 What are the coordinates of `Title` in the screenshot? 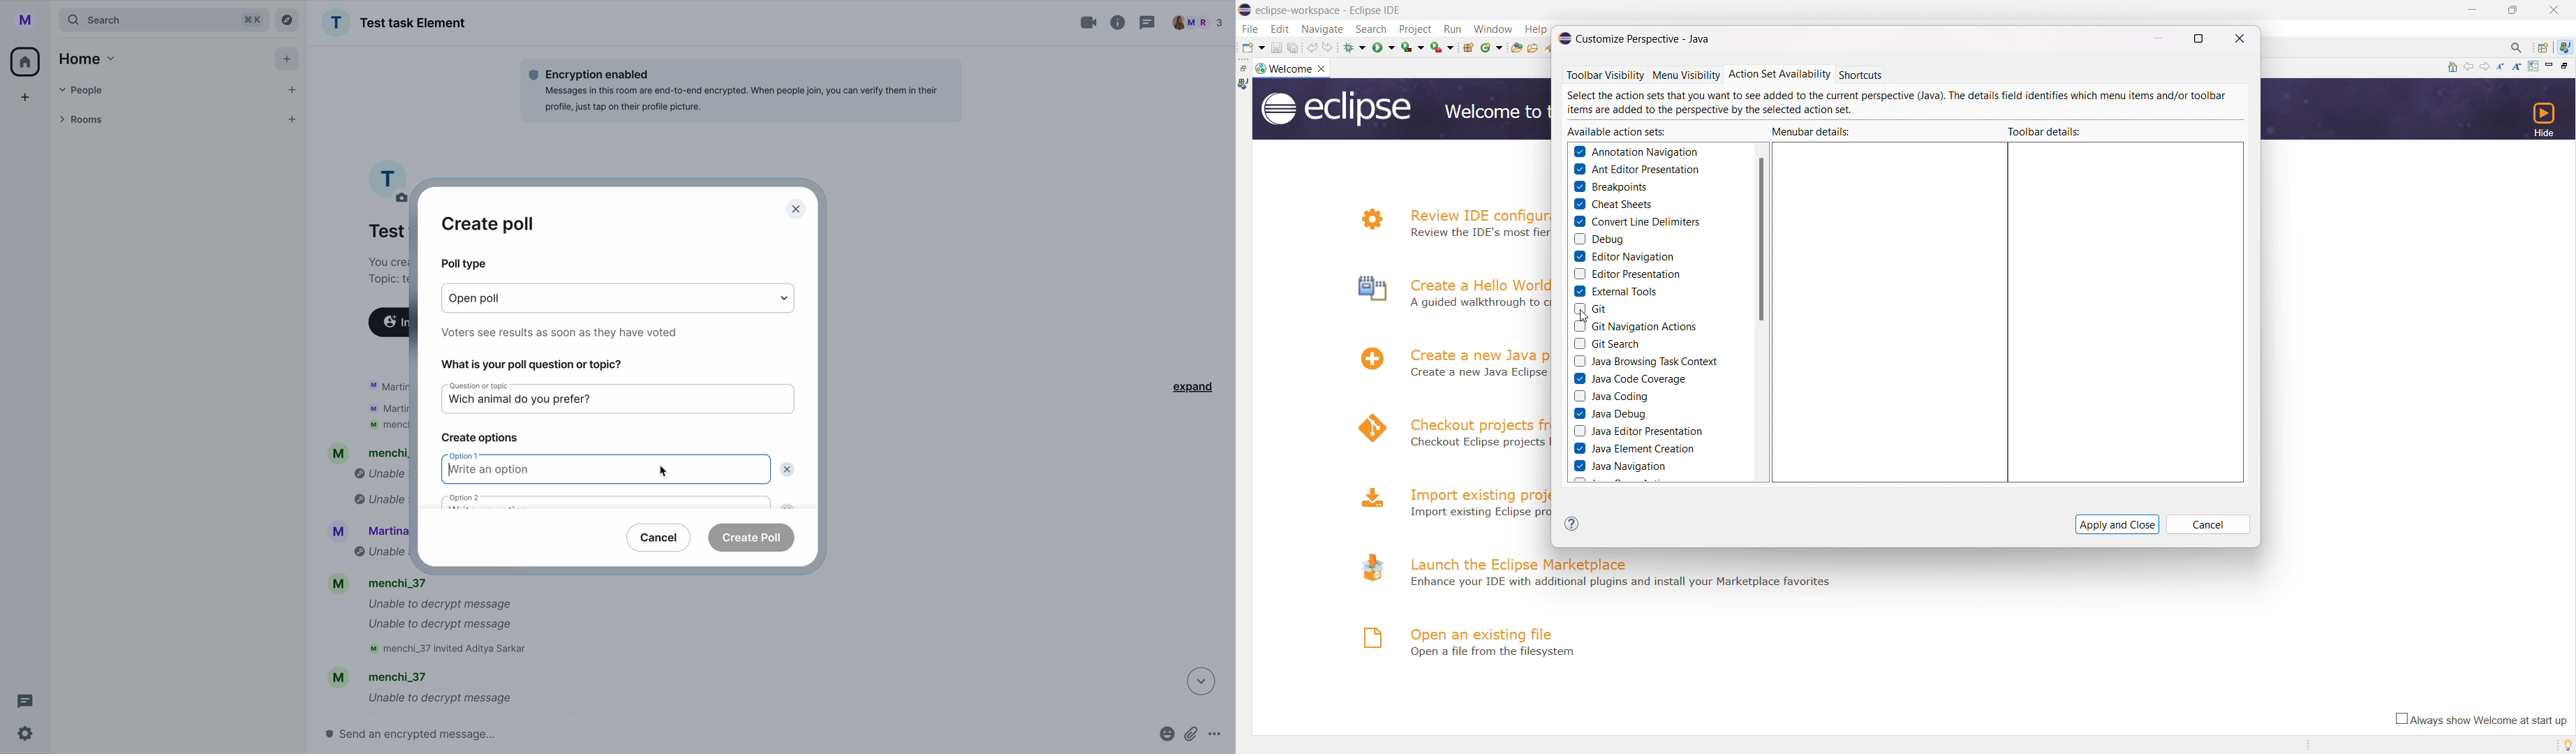 It's located at (1338, 9).